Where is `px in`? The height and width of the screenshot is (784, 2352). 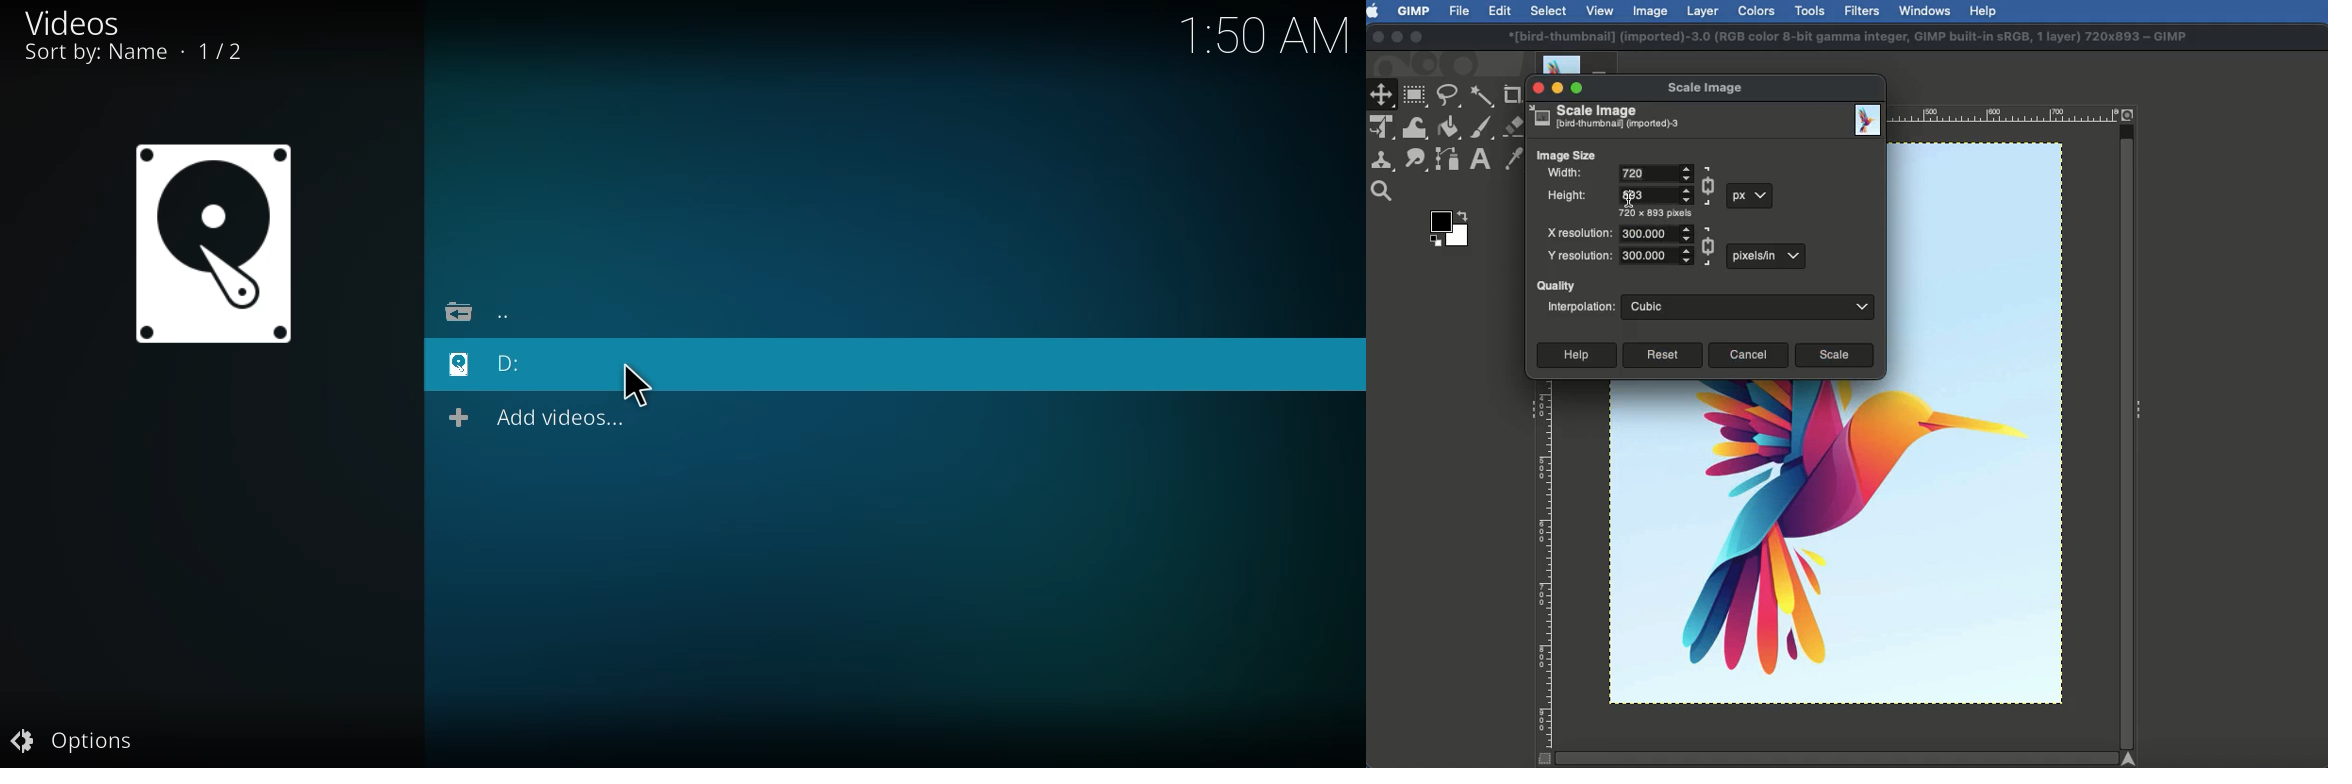
px in is located at coordinates (1764, 257).